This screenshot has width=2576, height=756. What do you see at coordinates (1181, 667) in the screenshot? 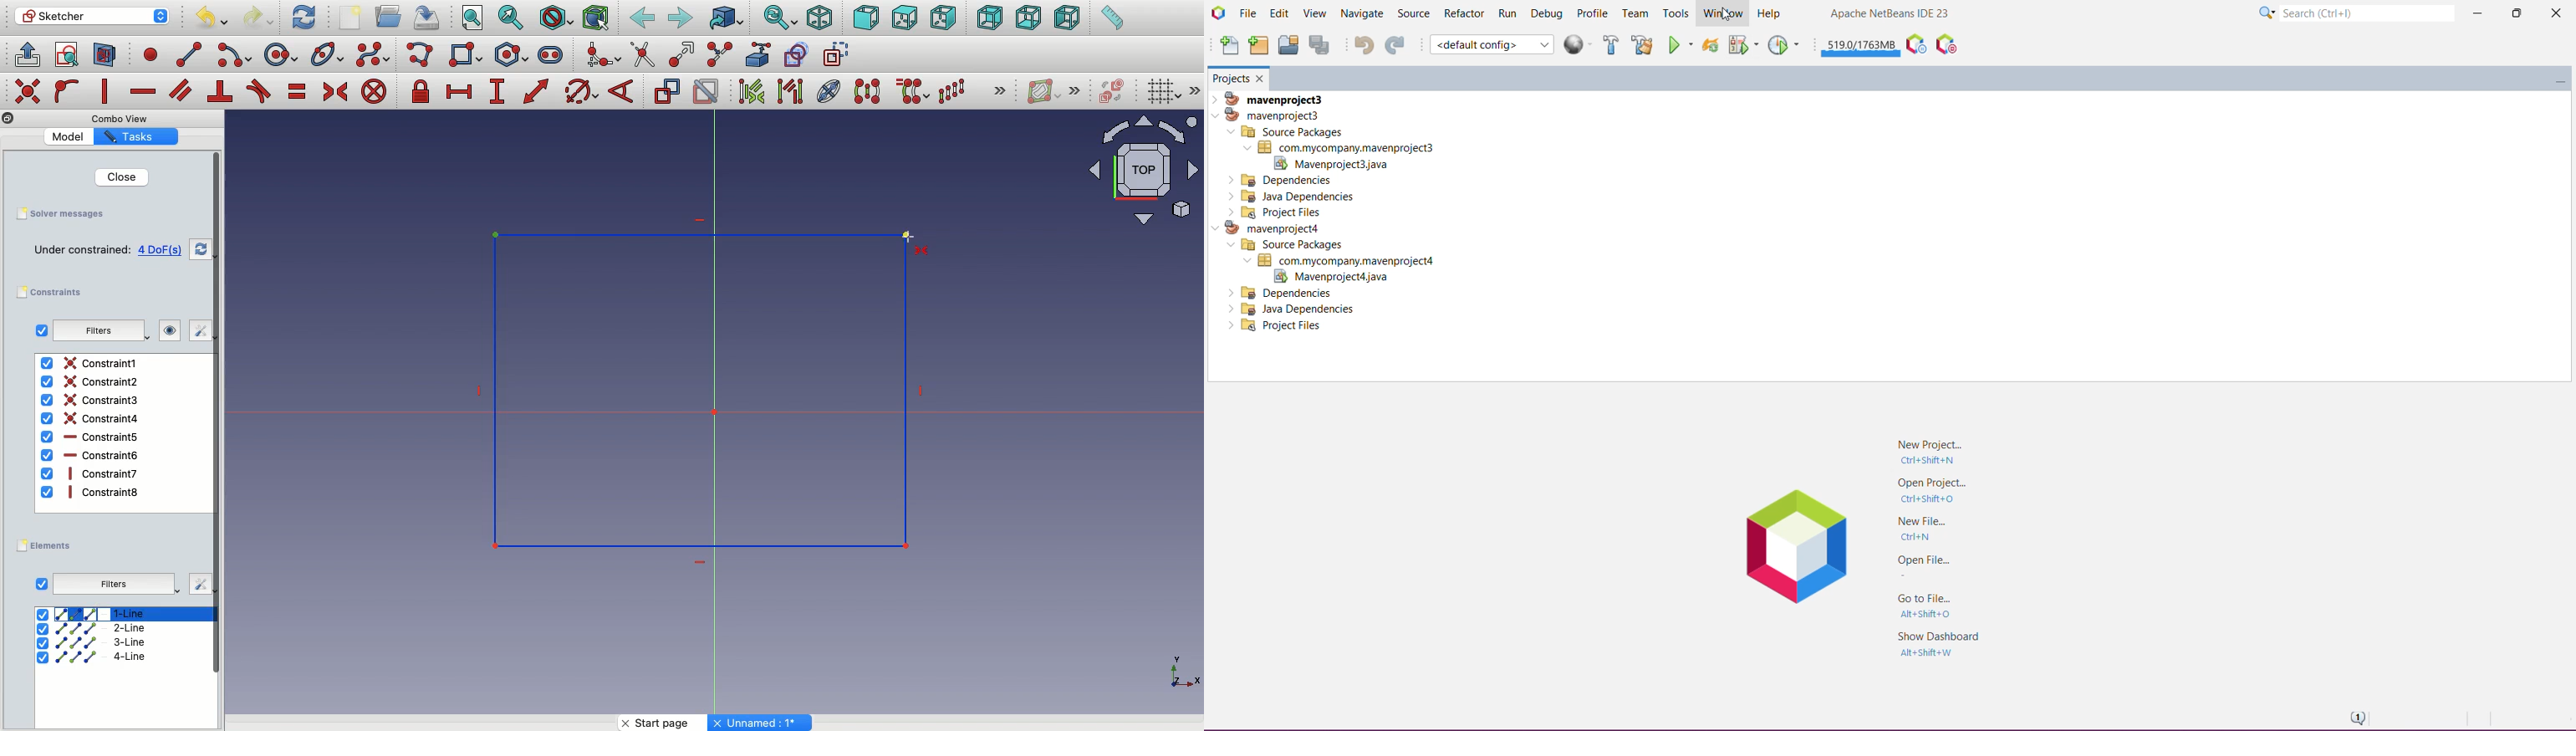
I see `Axis` at bounding box center [1181, 667].